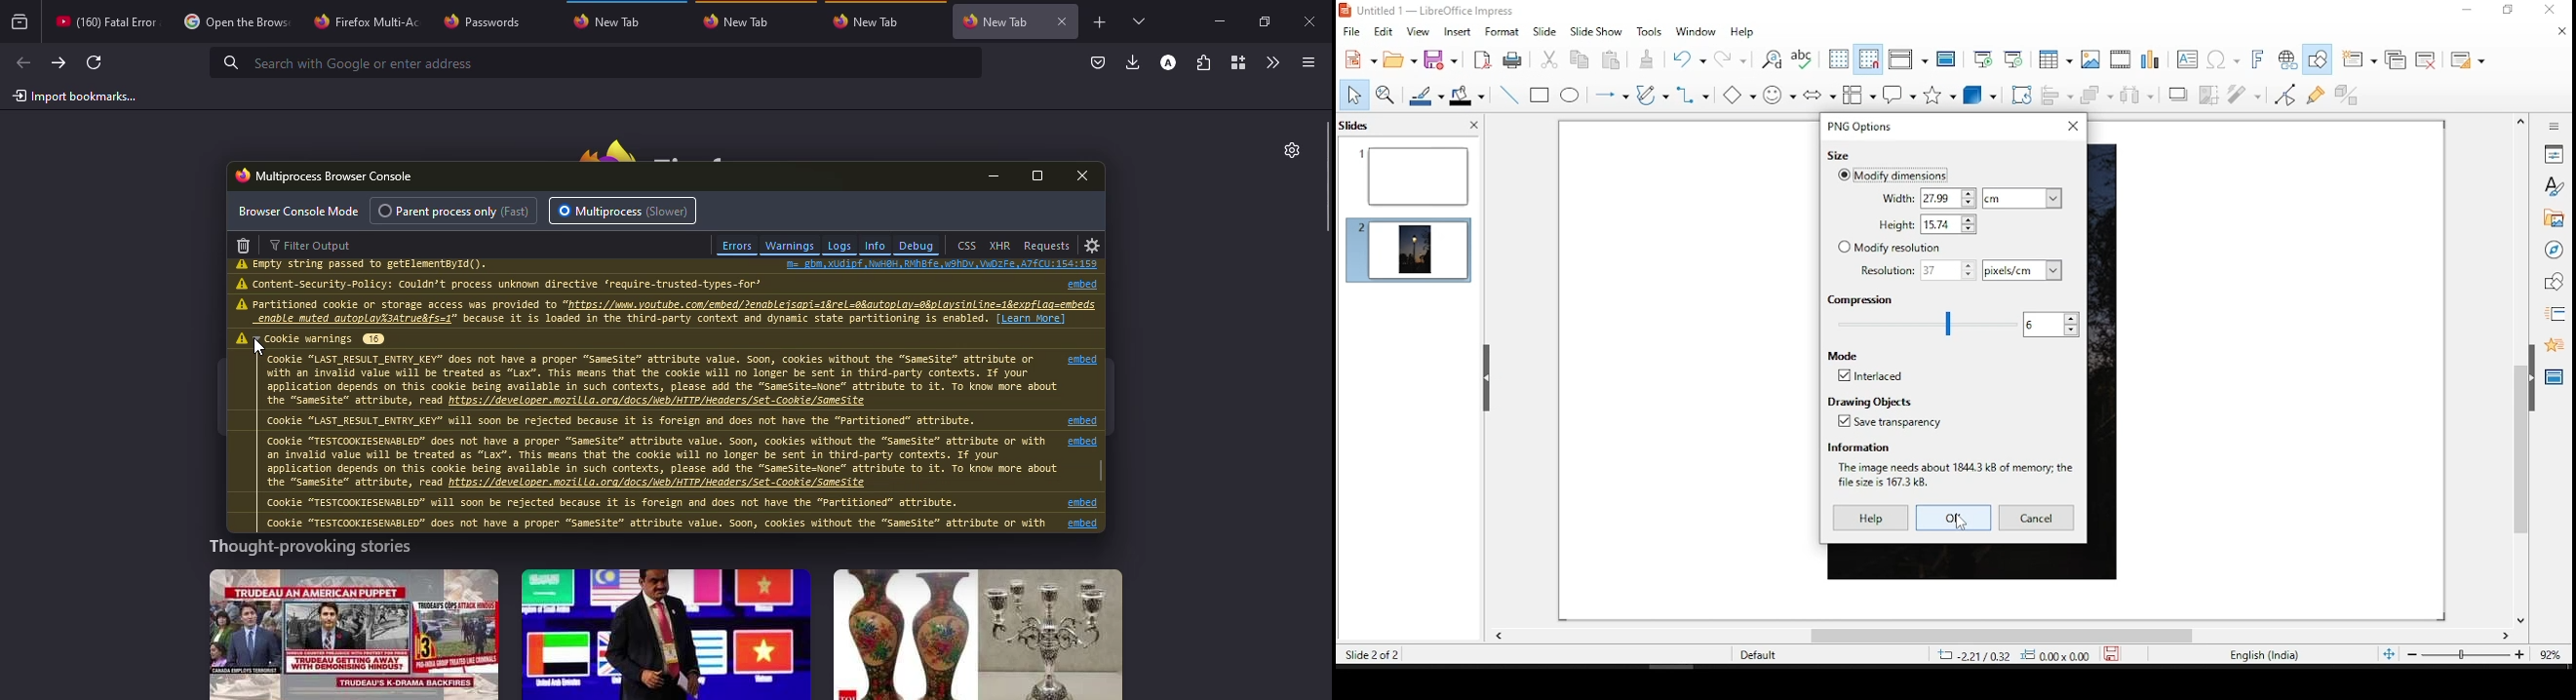 The width and height of the screenshot is (2576, 700). What do you see at coordinates (1237, 62) in the screenshot?
I see `container` at bounding box center [1237, 62].